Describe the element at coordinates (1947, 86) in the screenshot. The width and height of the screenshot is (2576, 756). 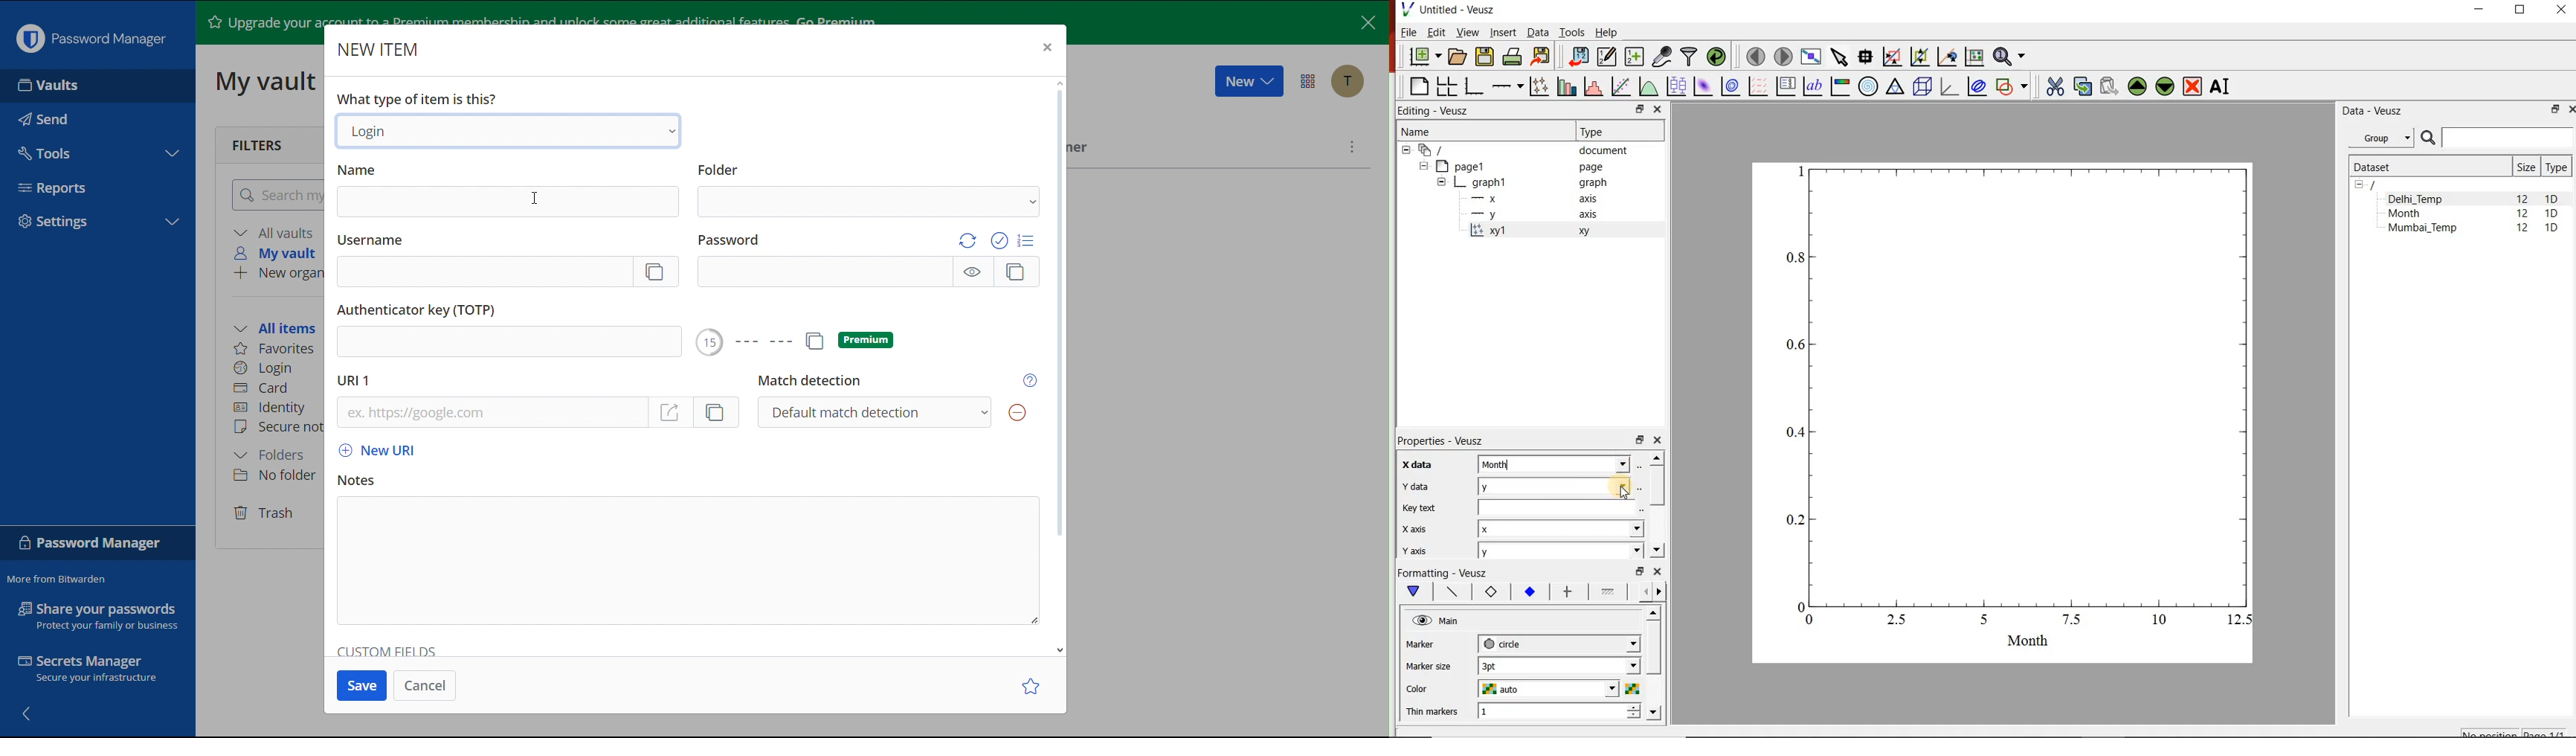
I see `3d graph` at that location.